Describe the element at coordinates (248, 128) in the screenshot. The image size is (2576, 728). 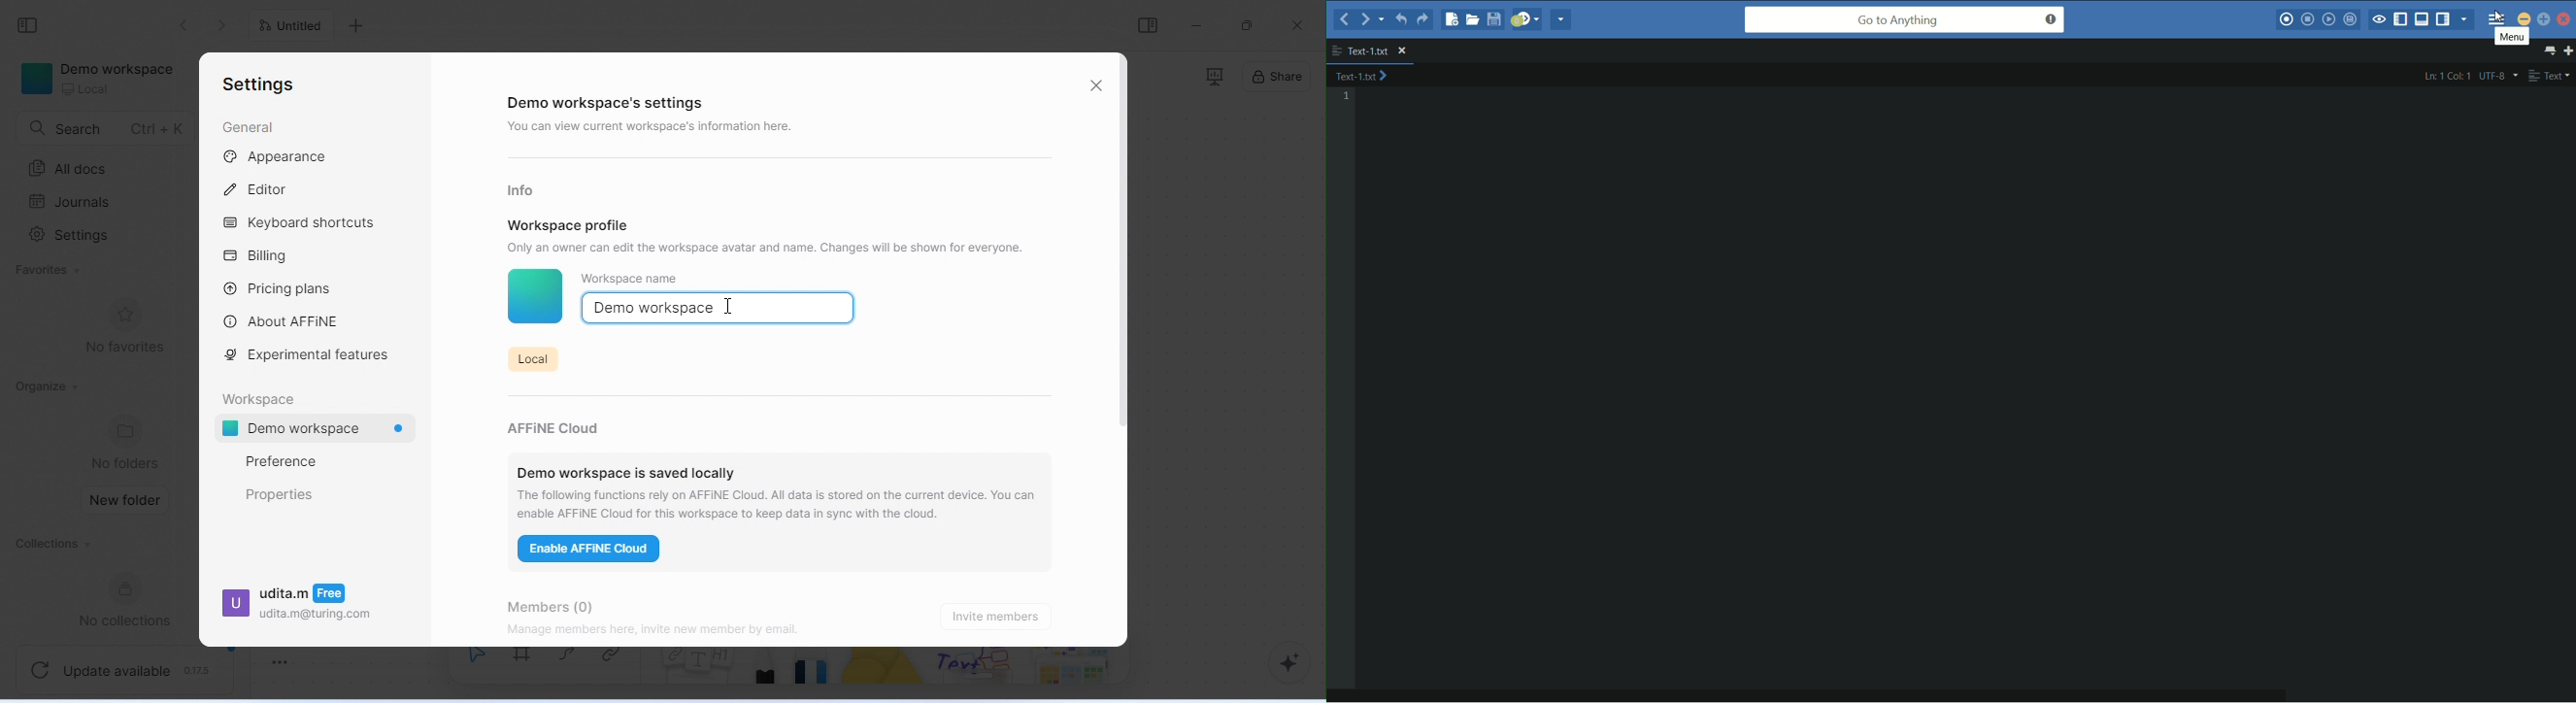
I see `general` at that location.